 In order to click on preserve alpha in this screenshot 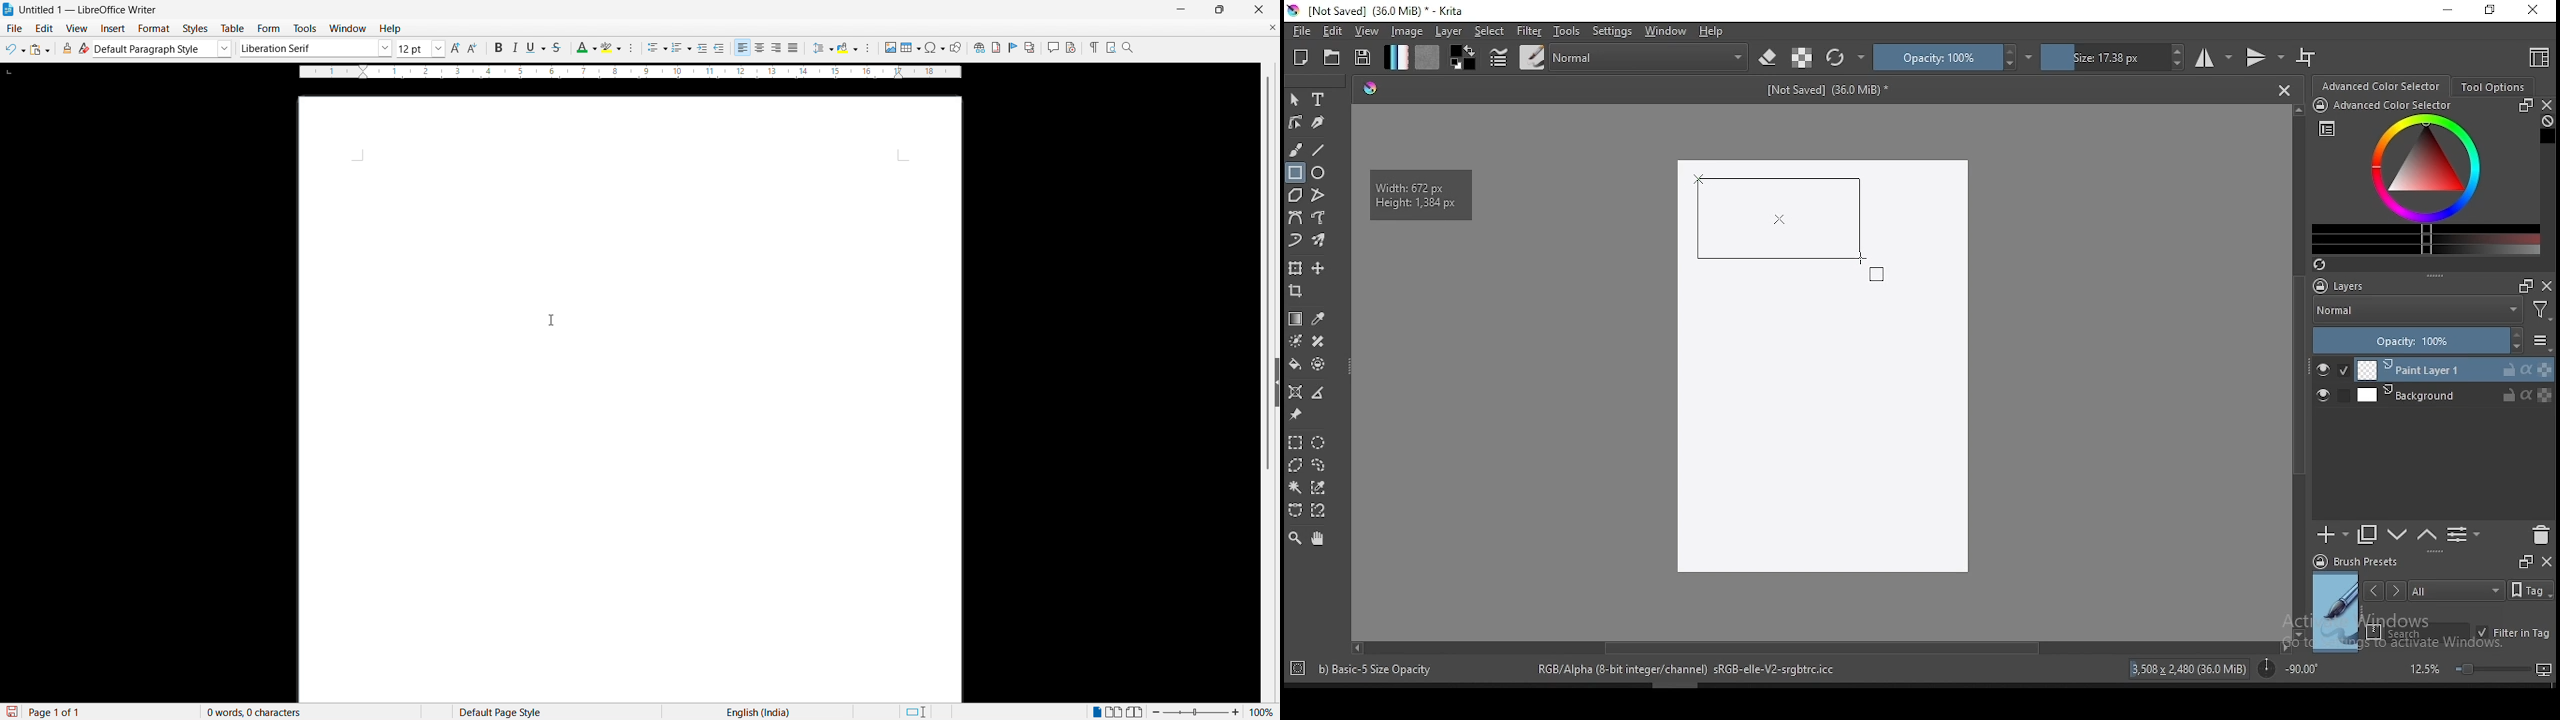, I will do `click(1802, 59)`.